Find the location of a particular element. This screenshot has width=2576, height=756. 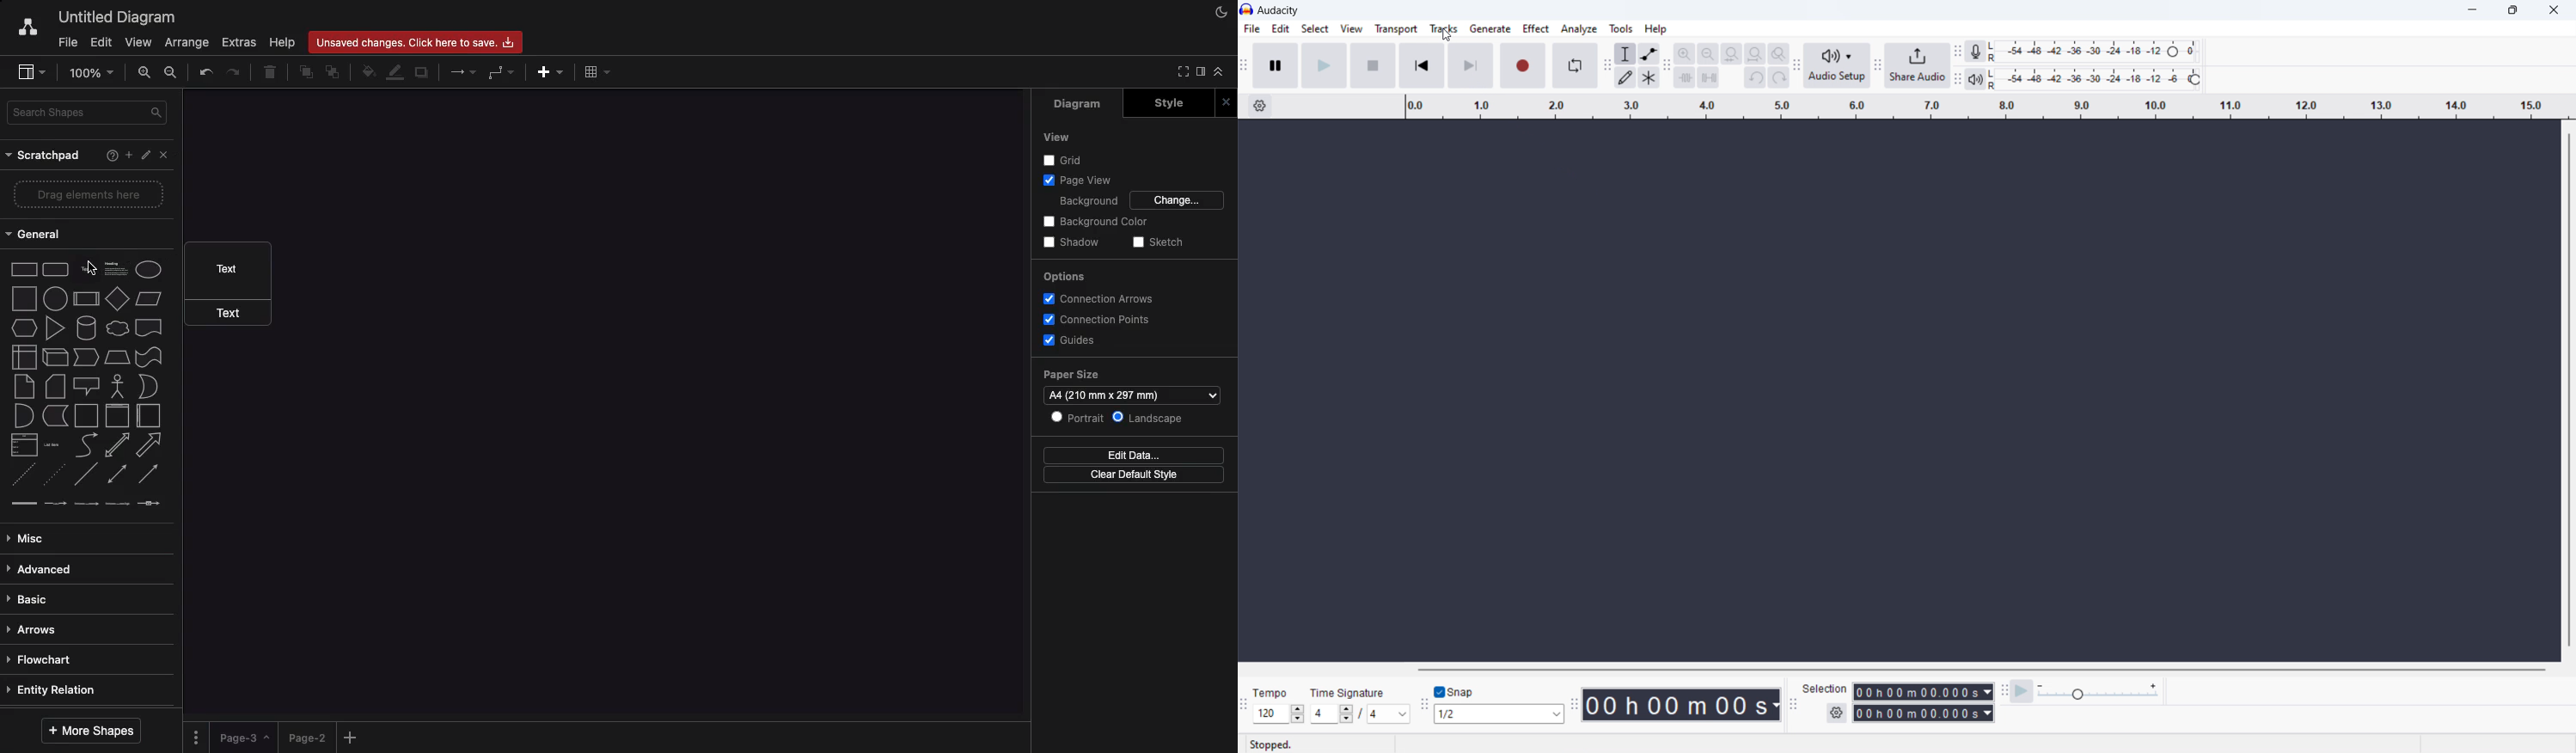

document is located at coordinates (150, 328).